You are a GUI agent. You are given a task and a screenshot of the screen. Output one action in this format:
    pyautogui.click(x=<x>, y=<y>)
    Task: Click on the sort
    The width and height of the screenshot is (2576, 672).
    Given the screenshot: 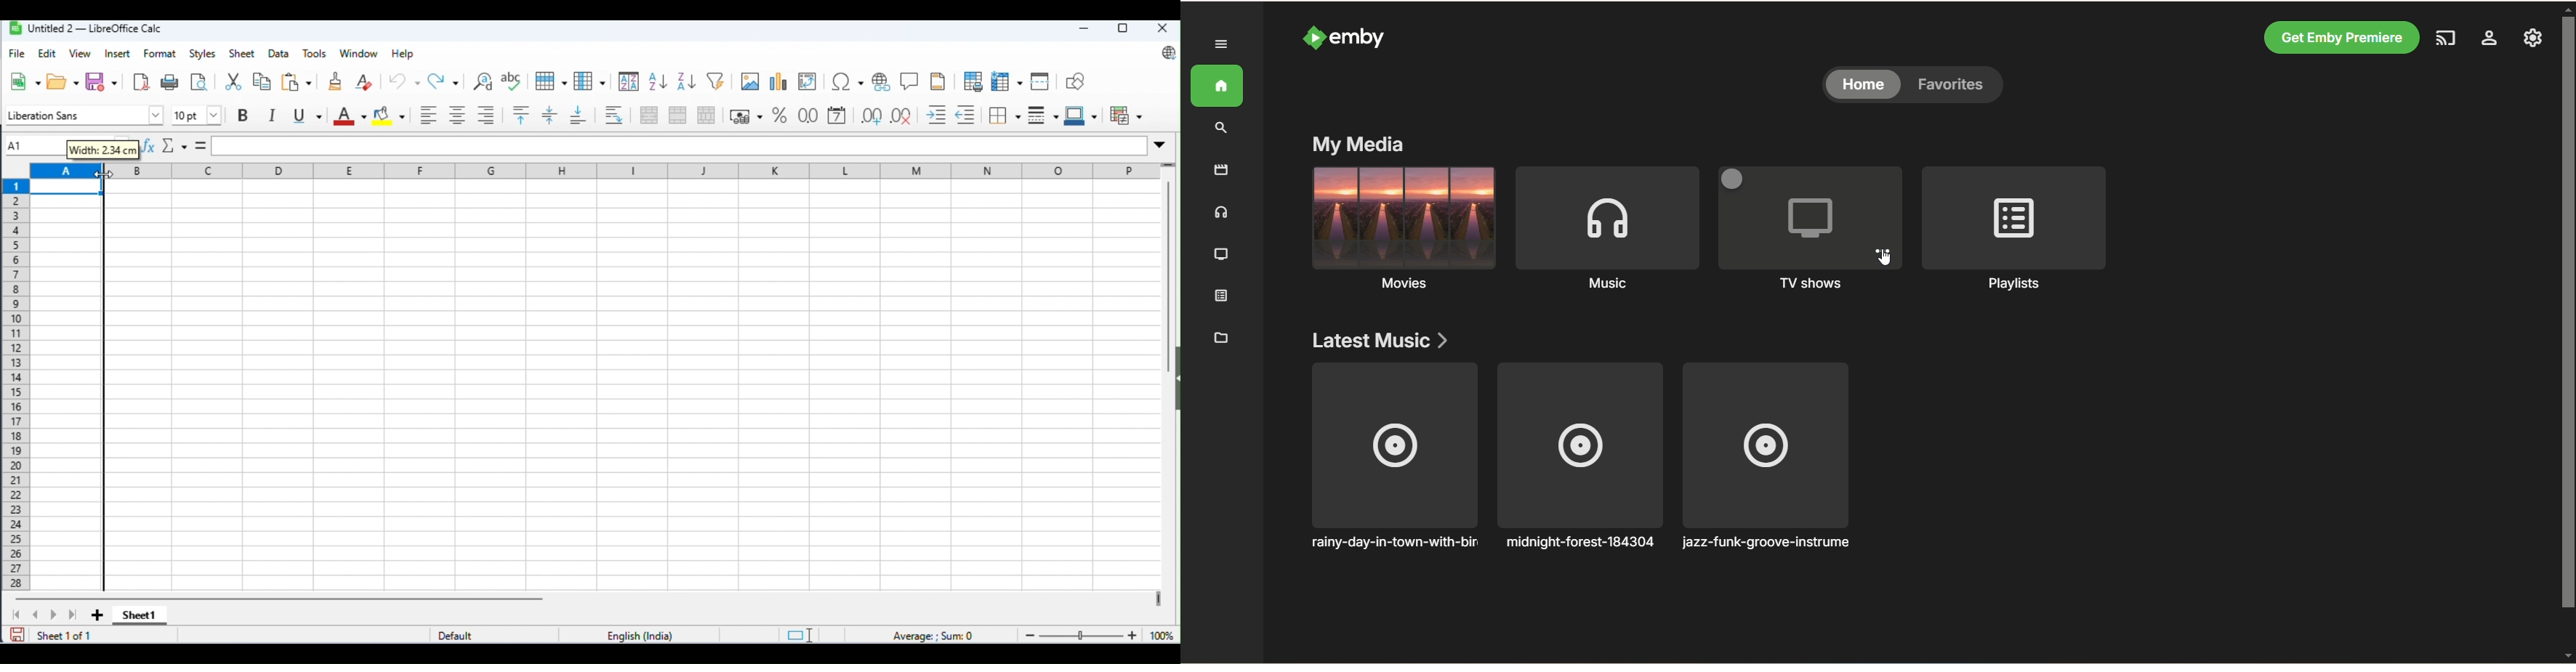 What is the action you would take?
    pyautogui.click(x=628, y=82)
    